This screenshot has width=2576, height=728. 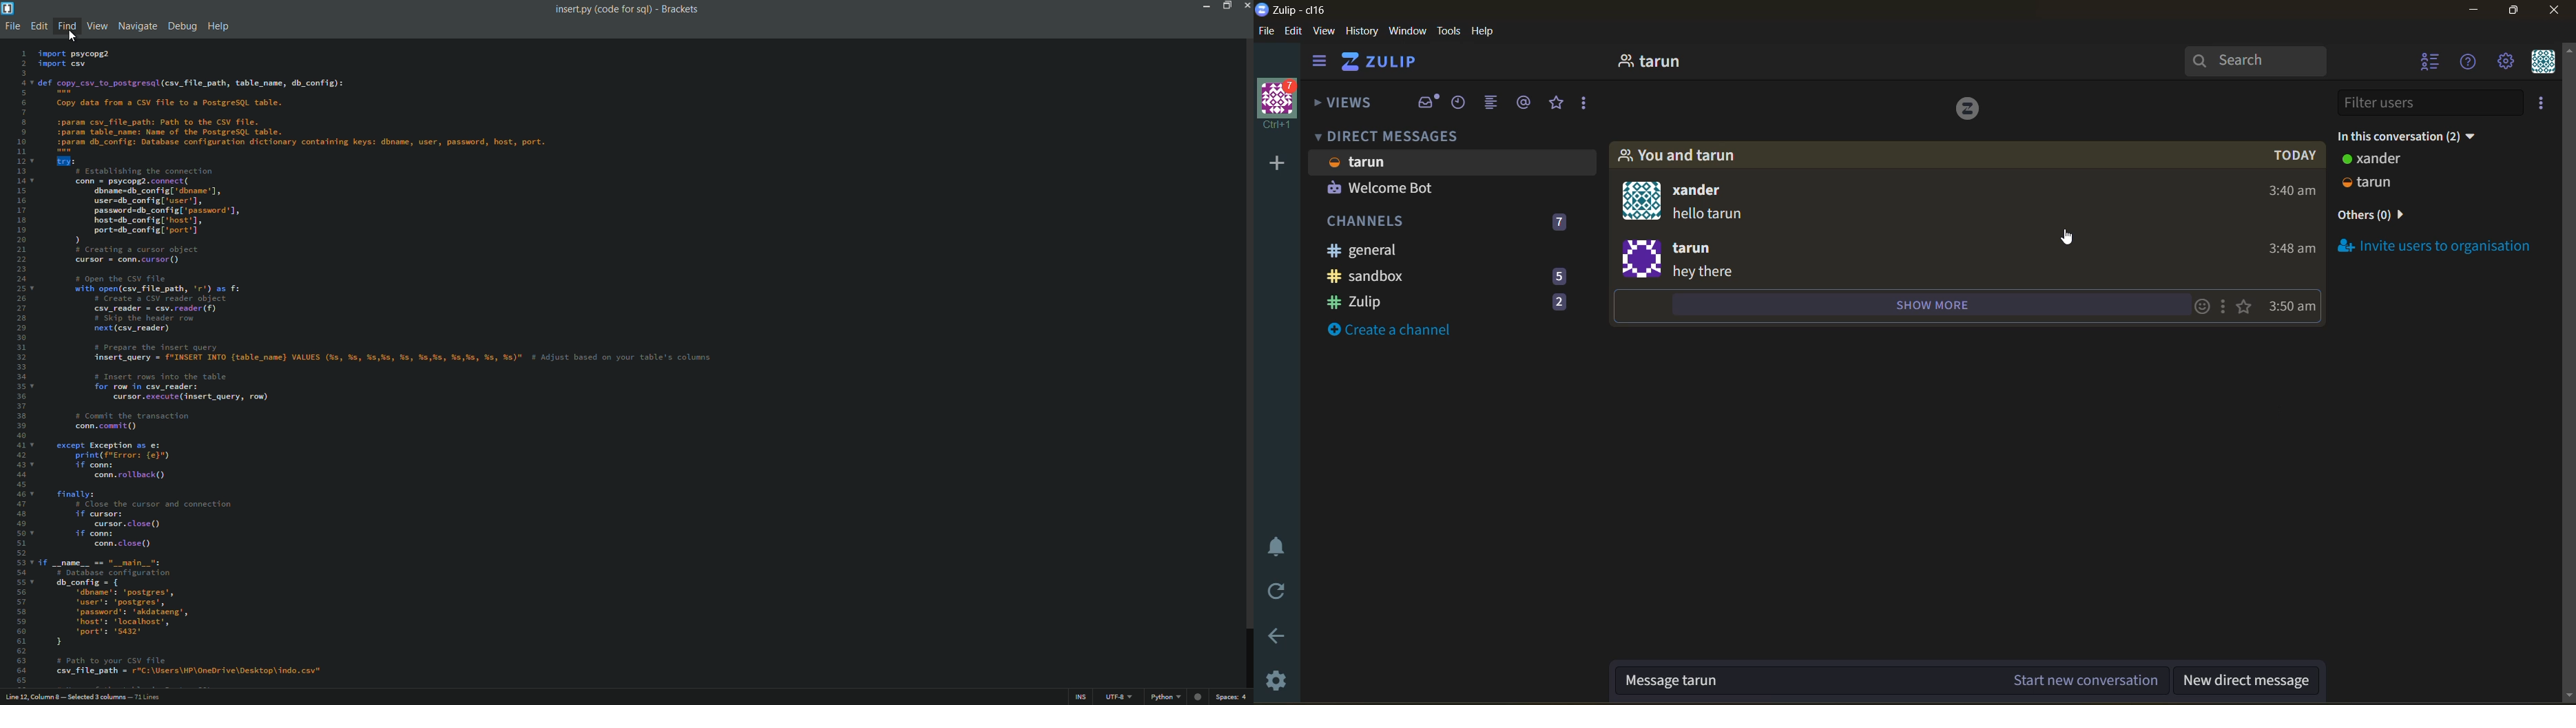 I want to click on enable do not disturb, so click(x=1274, y=547).